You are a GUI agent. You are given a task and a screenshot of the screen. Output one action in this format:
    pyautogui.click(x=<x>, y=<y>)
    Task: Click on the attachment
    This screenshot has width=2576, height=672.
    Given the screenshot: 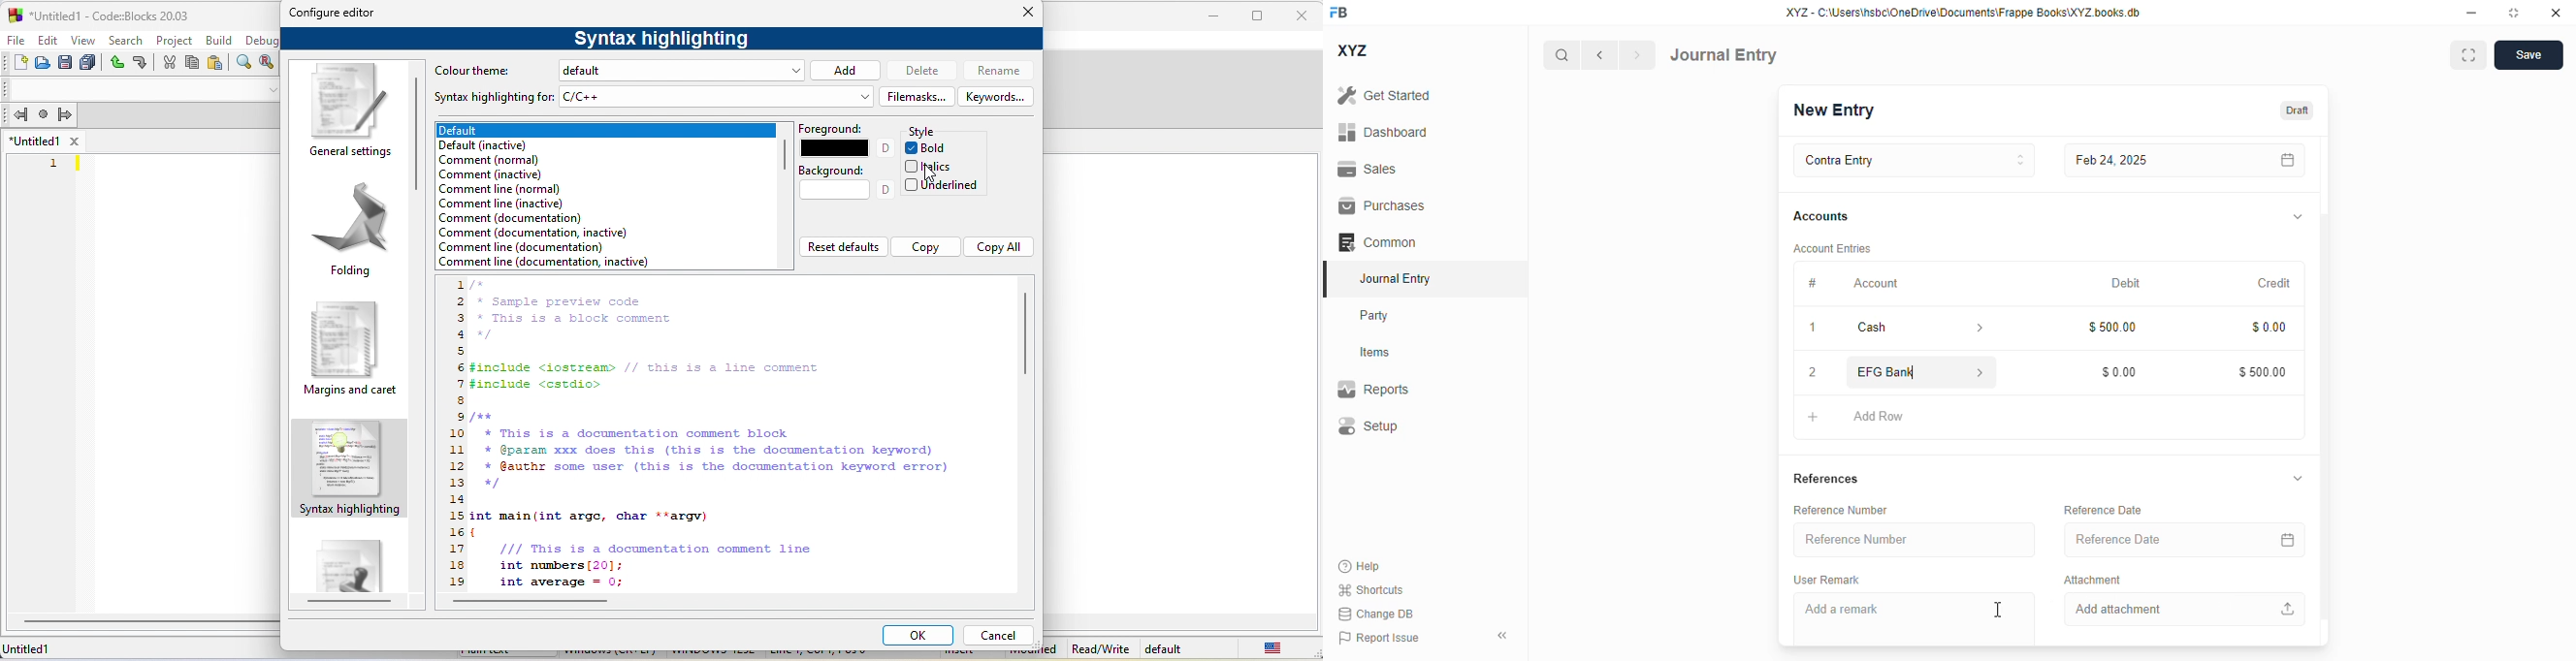 What is the action you would take?
    pyautogui.click(x=2093, y=581)
    